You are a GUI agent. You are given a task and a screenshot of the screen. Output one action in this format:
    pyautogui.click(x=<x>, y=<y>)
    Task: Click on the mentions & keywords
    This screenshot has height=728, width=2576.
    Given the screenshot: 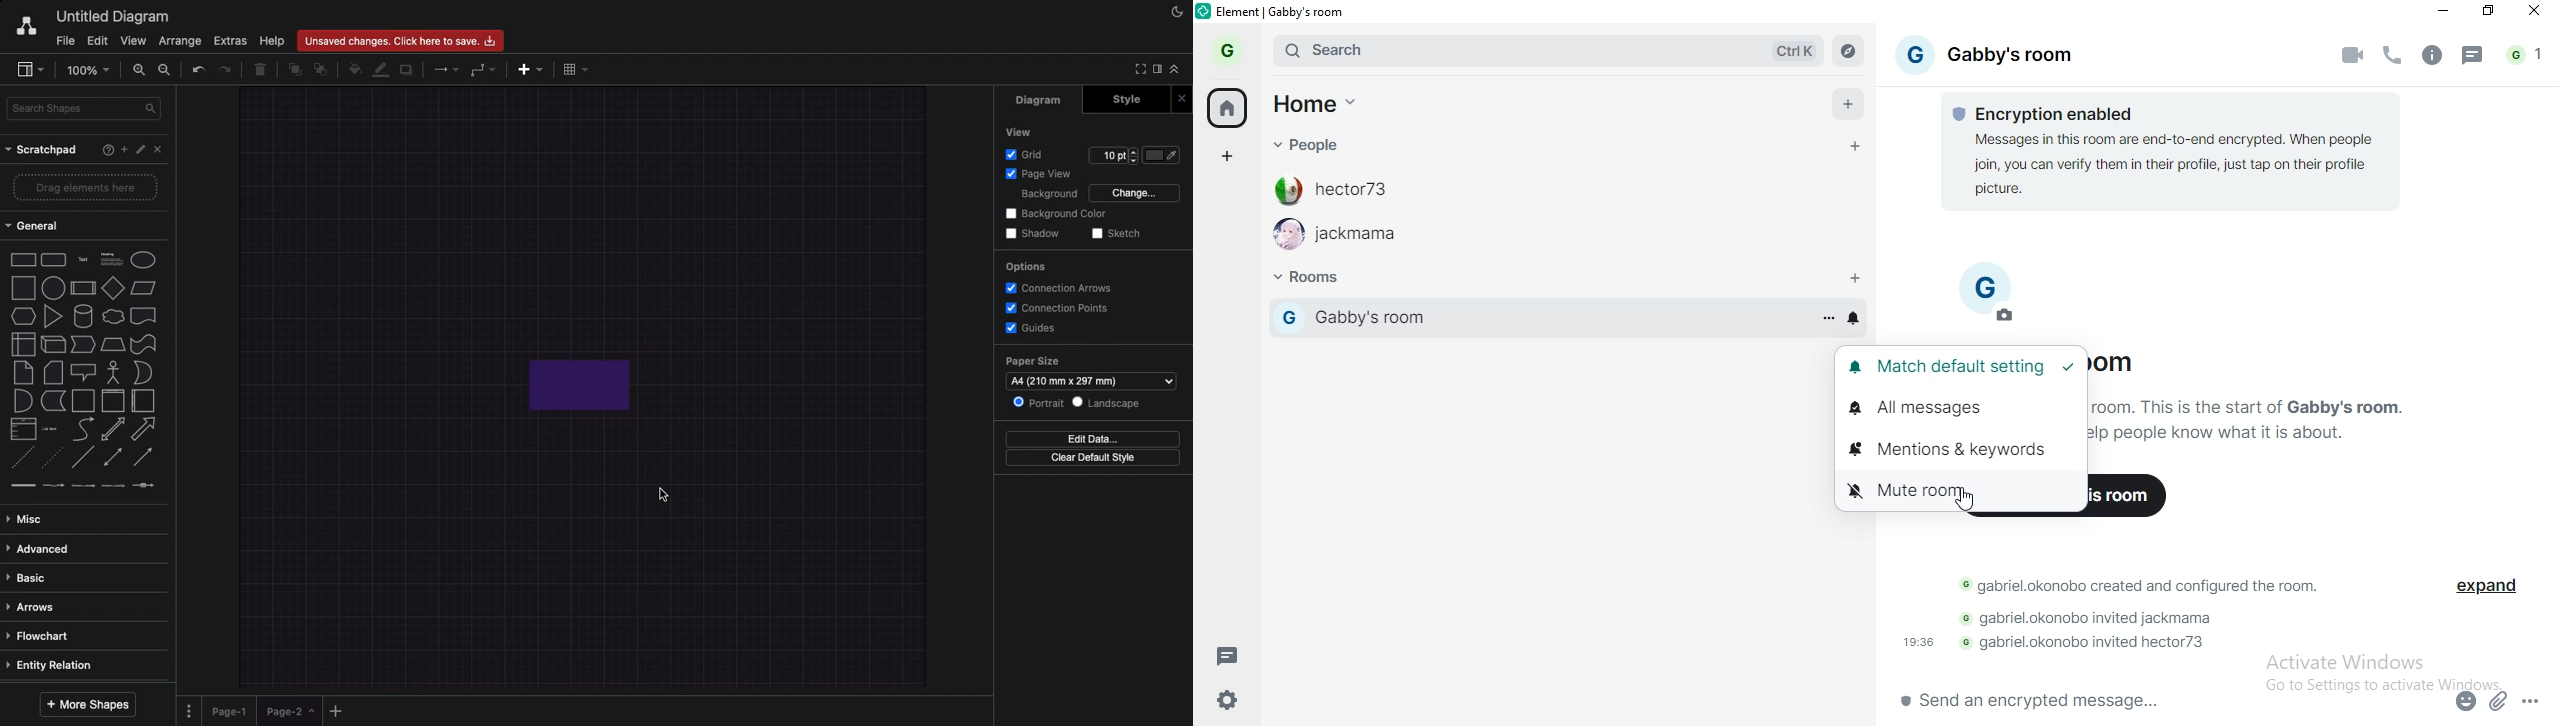 What is the action you would take?
    pyautogui.click(x=1951, y=458)
    